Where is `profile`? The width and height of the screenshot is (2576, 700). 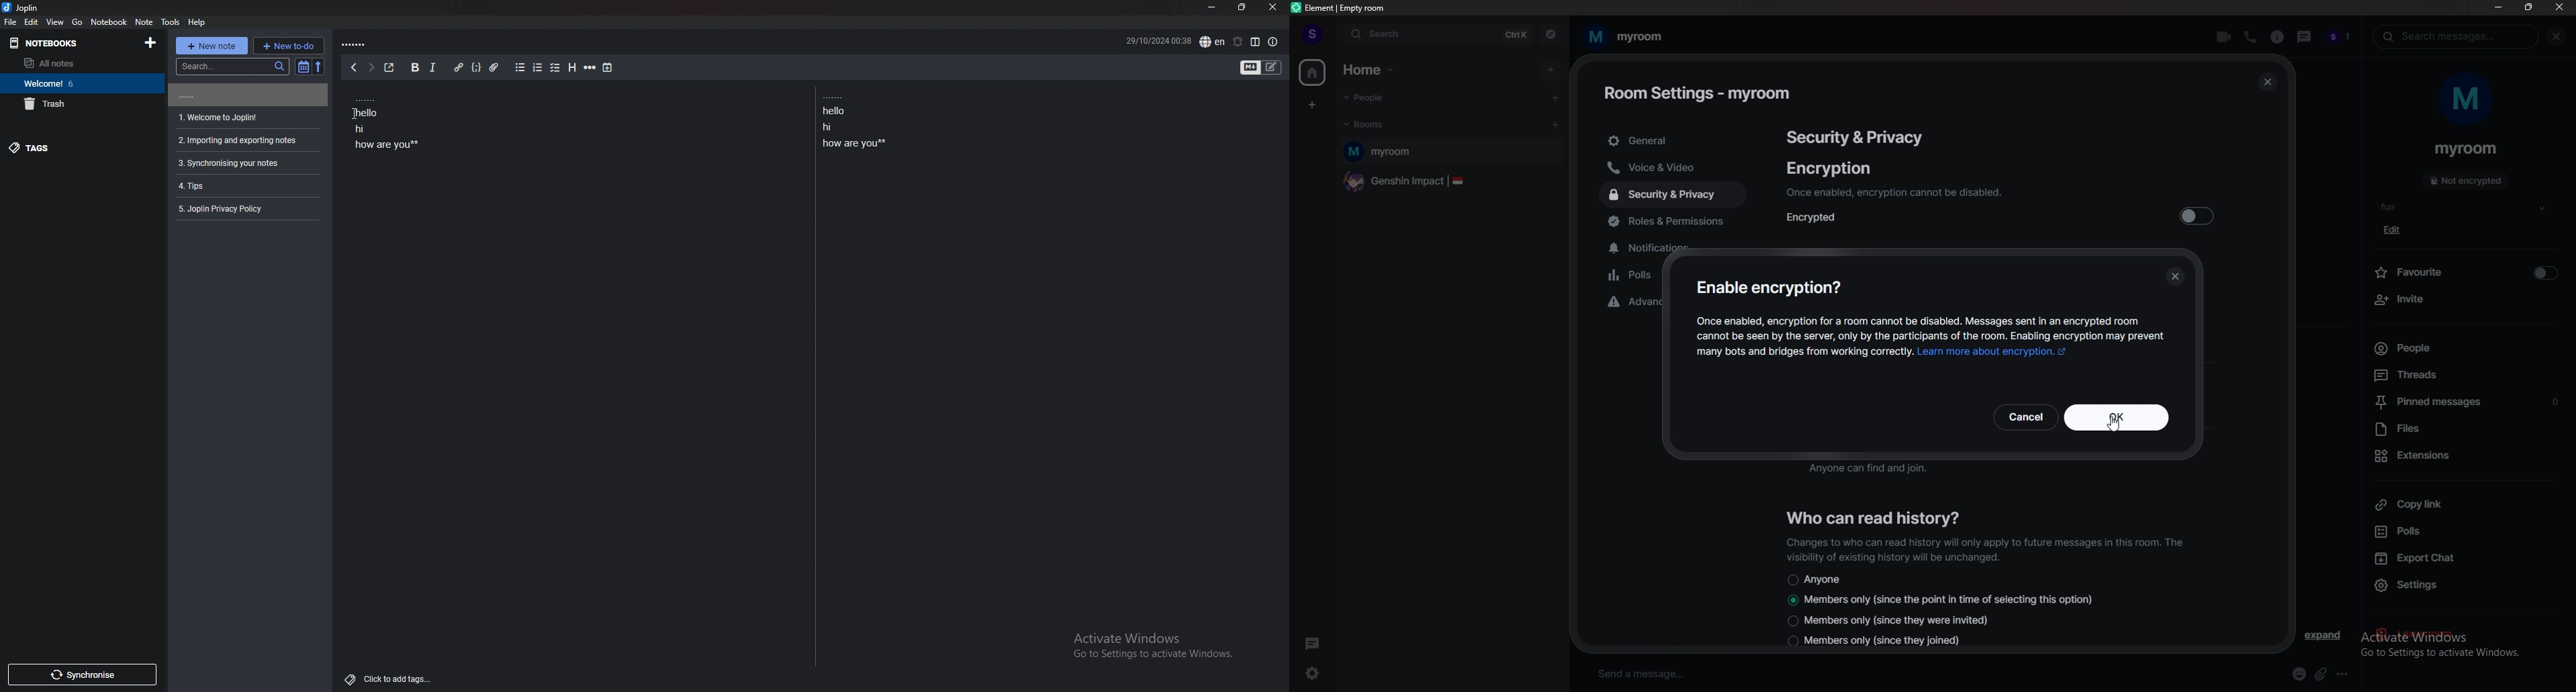
profile is located at coordinates (1309, 30).